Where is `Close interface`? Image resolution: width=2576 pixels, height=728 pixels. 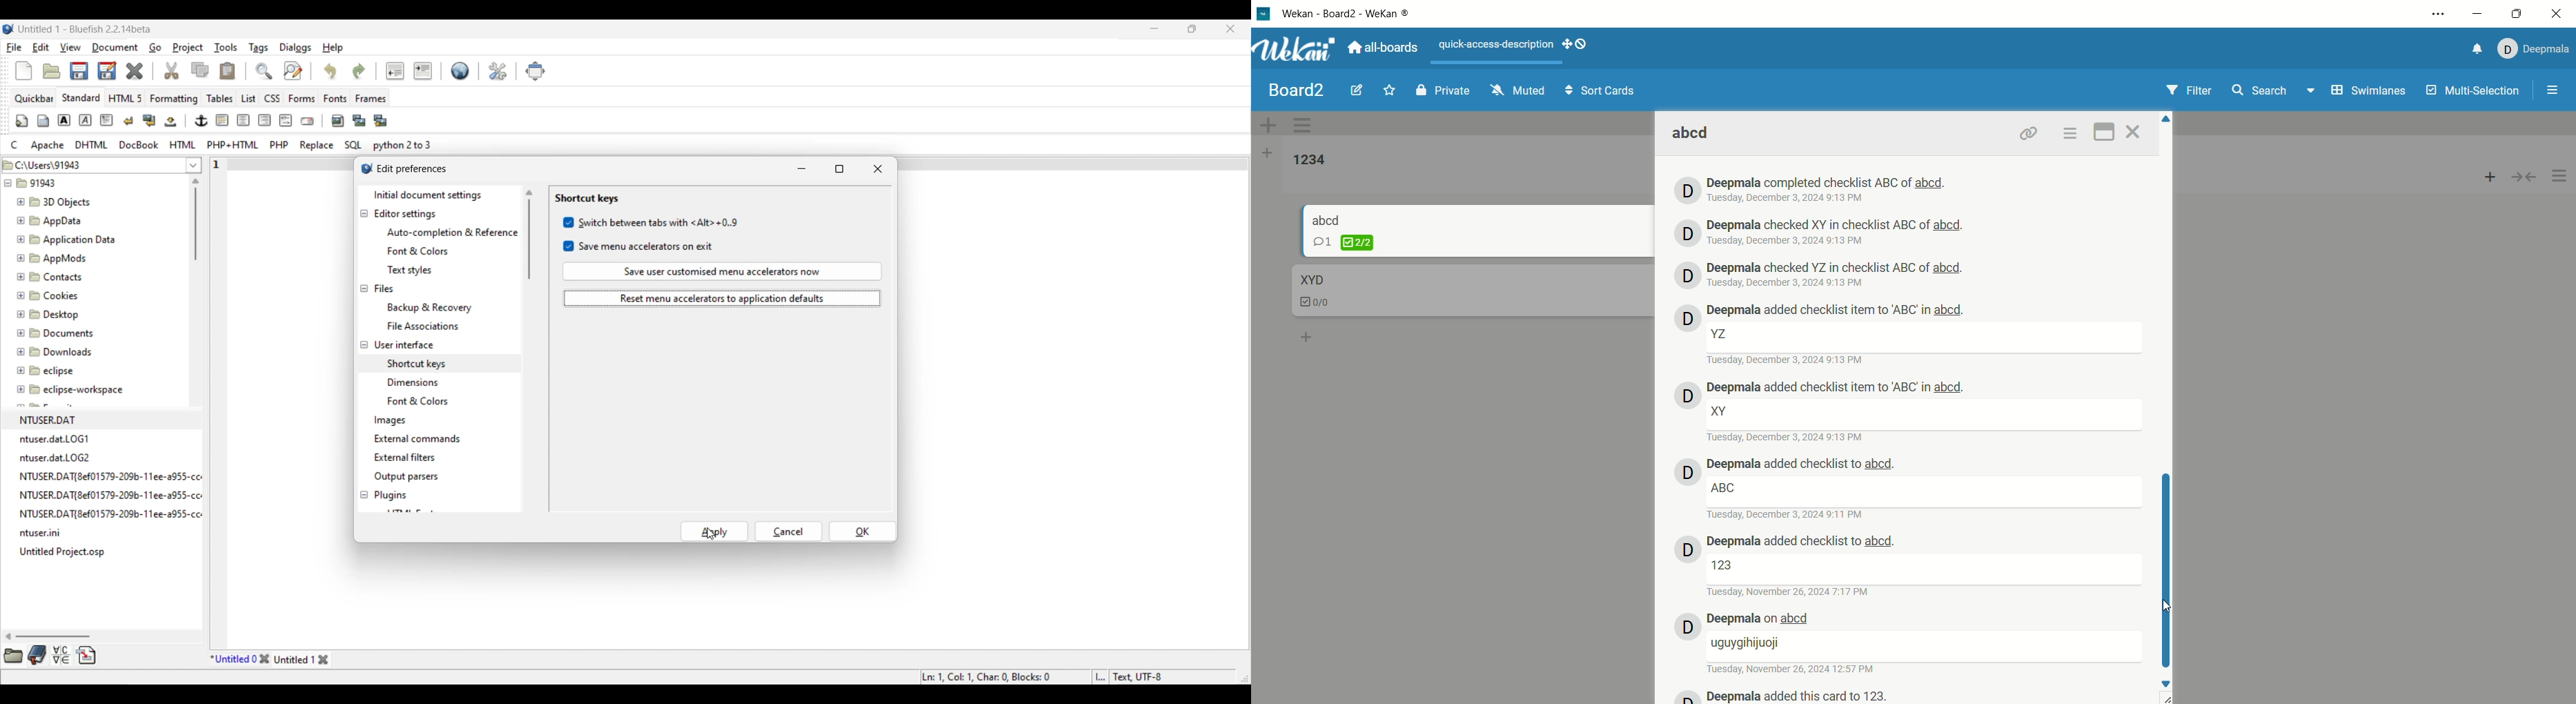
Close interface is located at coordinates (1231, 29).